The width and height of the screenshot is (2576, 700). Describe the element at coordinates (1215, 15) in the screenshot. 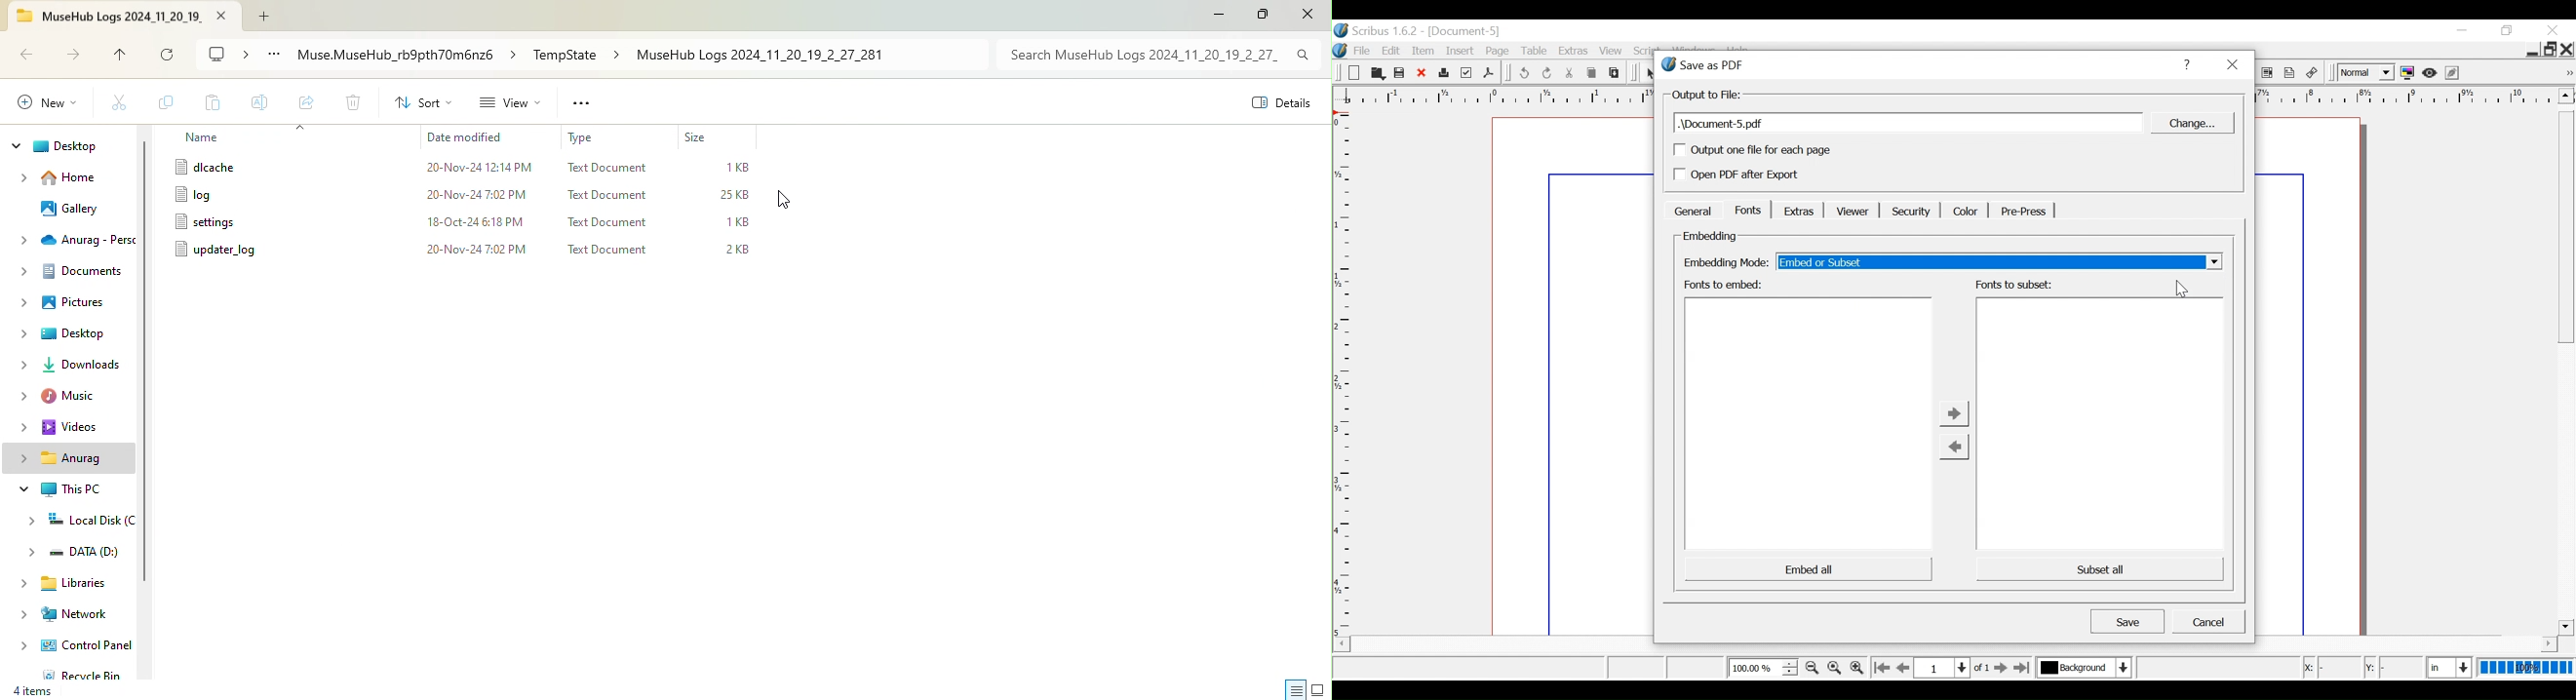

I see `Minimize` at that location.